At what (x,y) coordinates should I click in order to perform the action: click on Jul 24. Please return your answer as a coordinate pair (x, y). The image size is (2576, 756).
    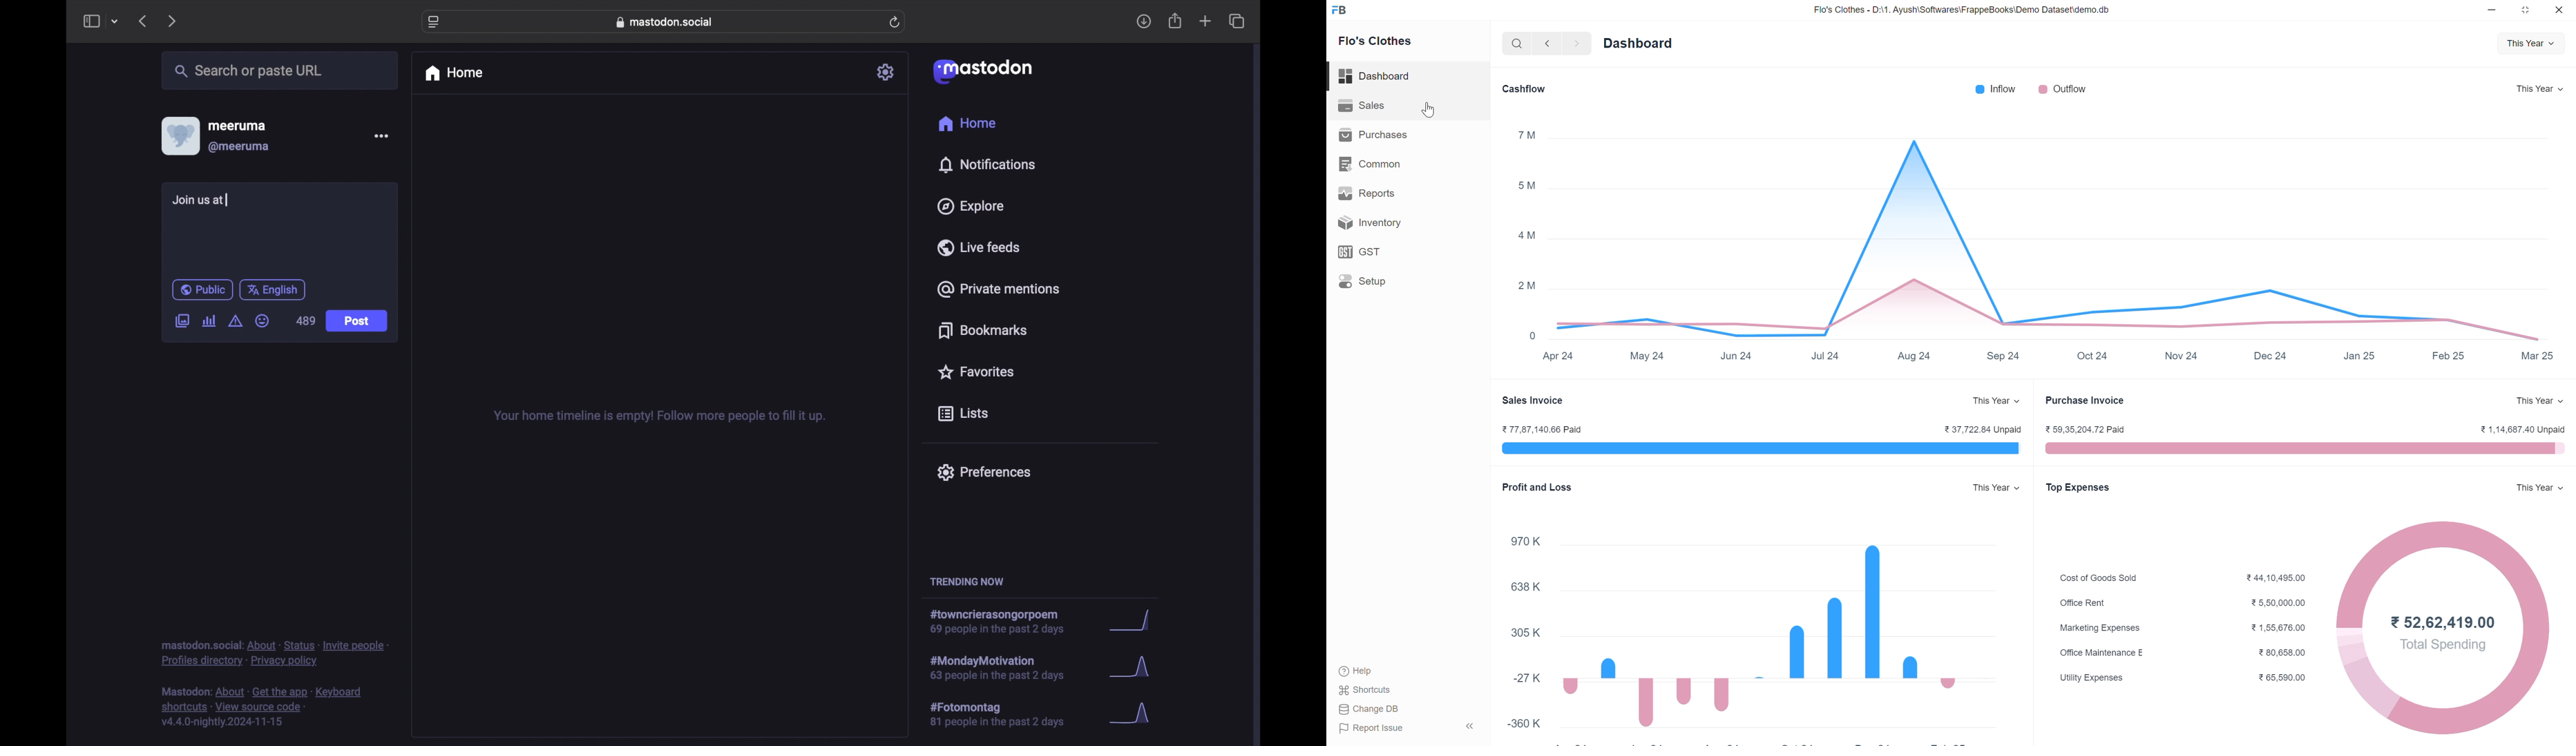
    Looking at the image, I should click on (1826, 357).